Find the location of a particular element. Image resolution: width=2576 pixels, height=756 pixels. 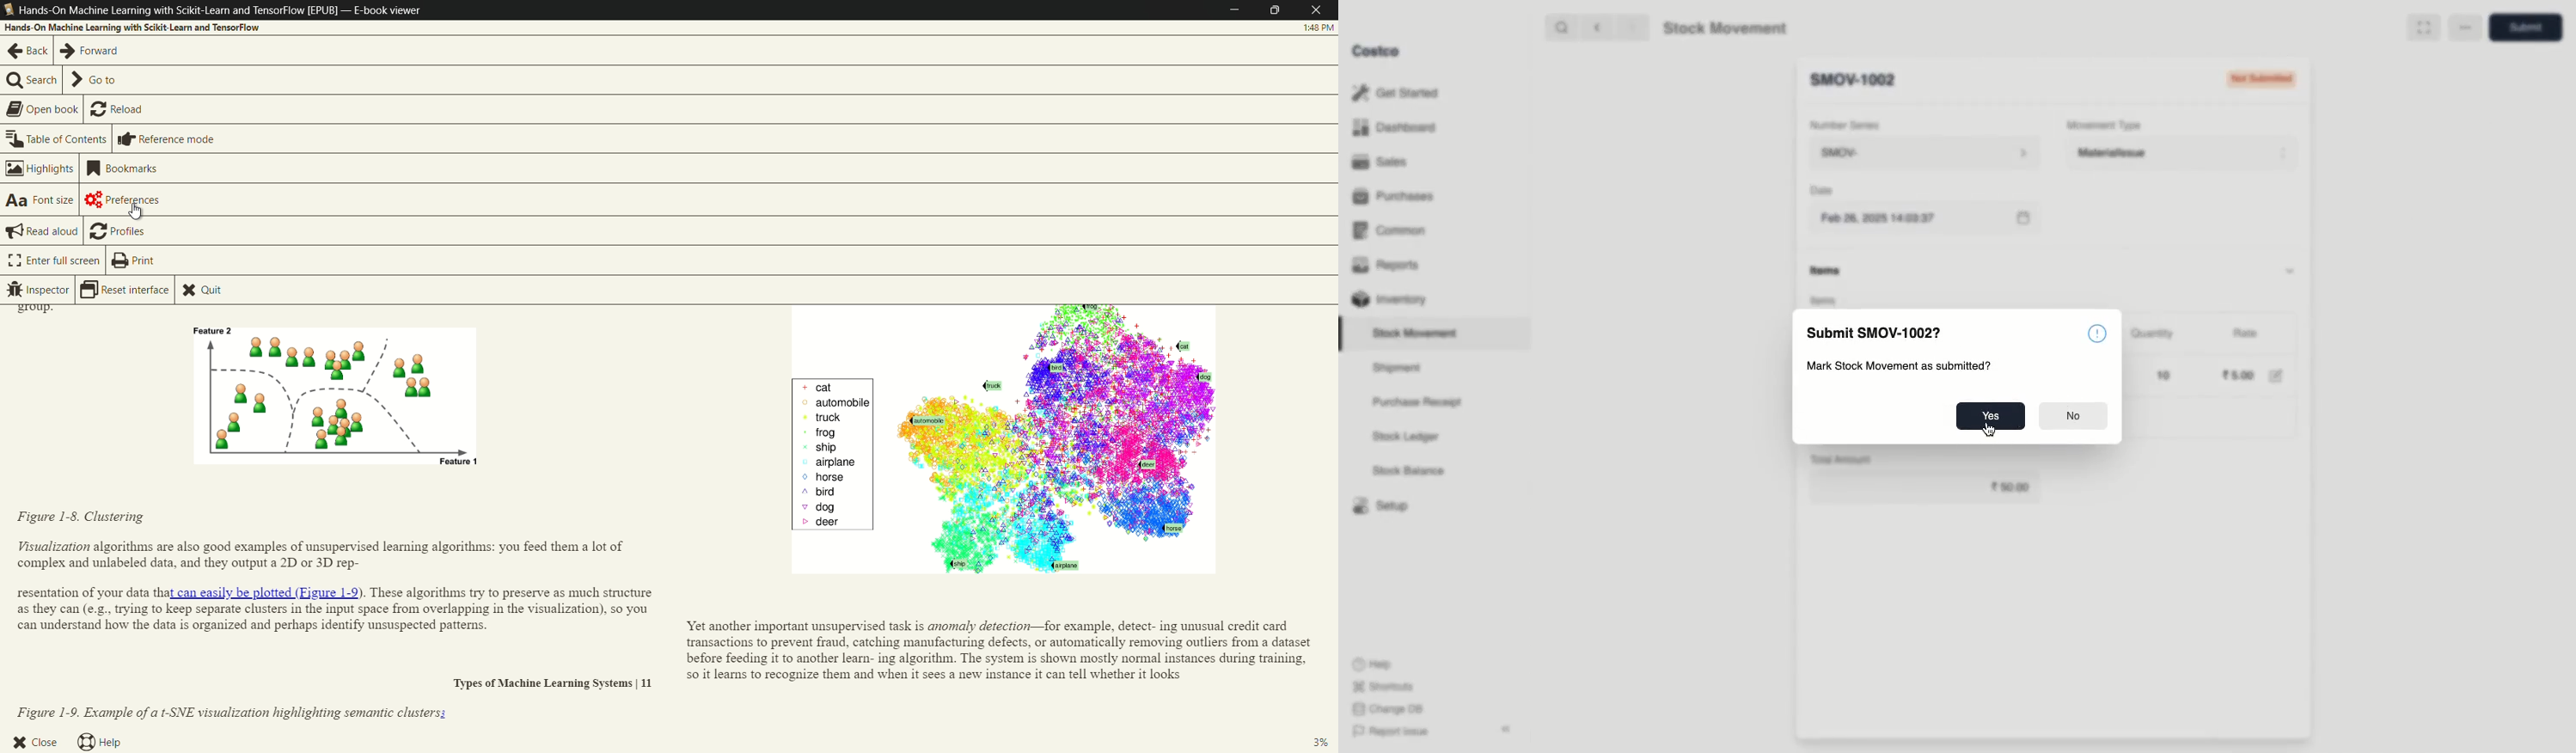

Yes is located at coordinates (1988, 415).